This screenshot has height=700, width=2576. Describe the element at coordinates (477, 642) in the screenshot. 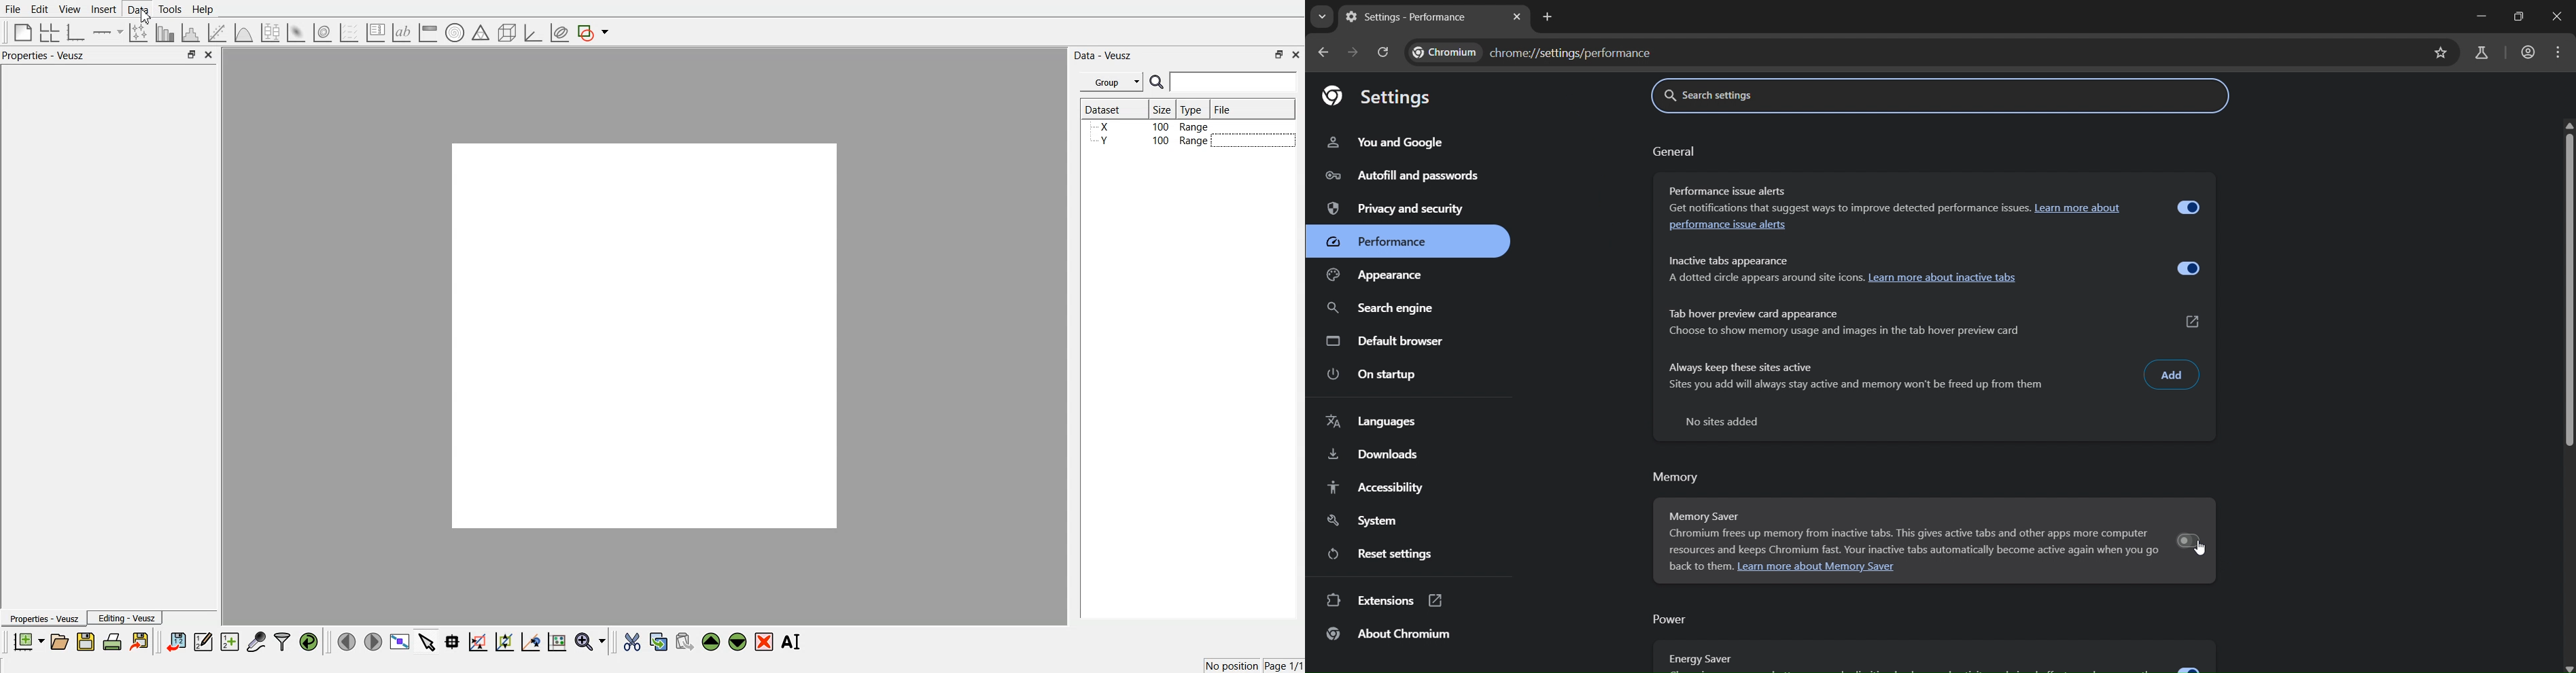

I see `Draw a rectangle to zoom graph axes` at that location.